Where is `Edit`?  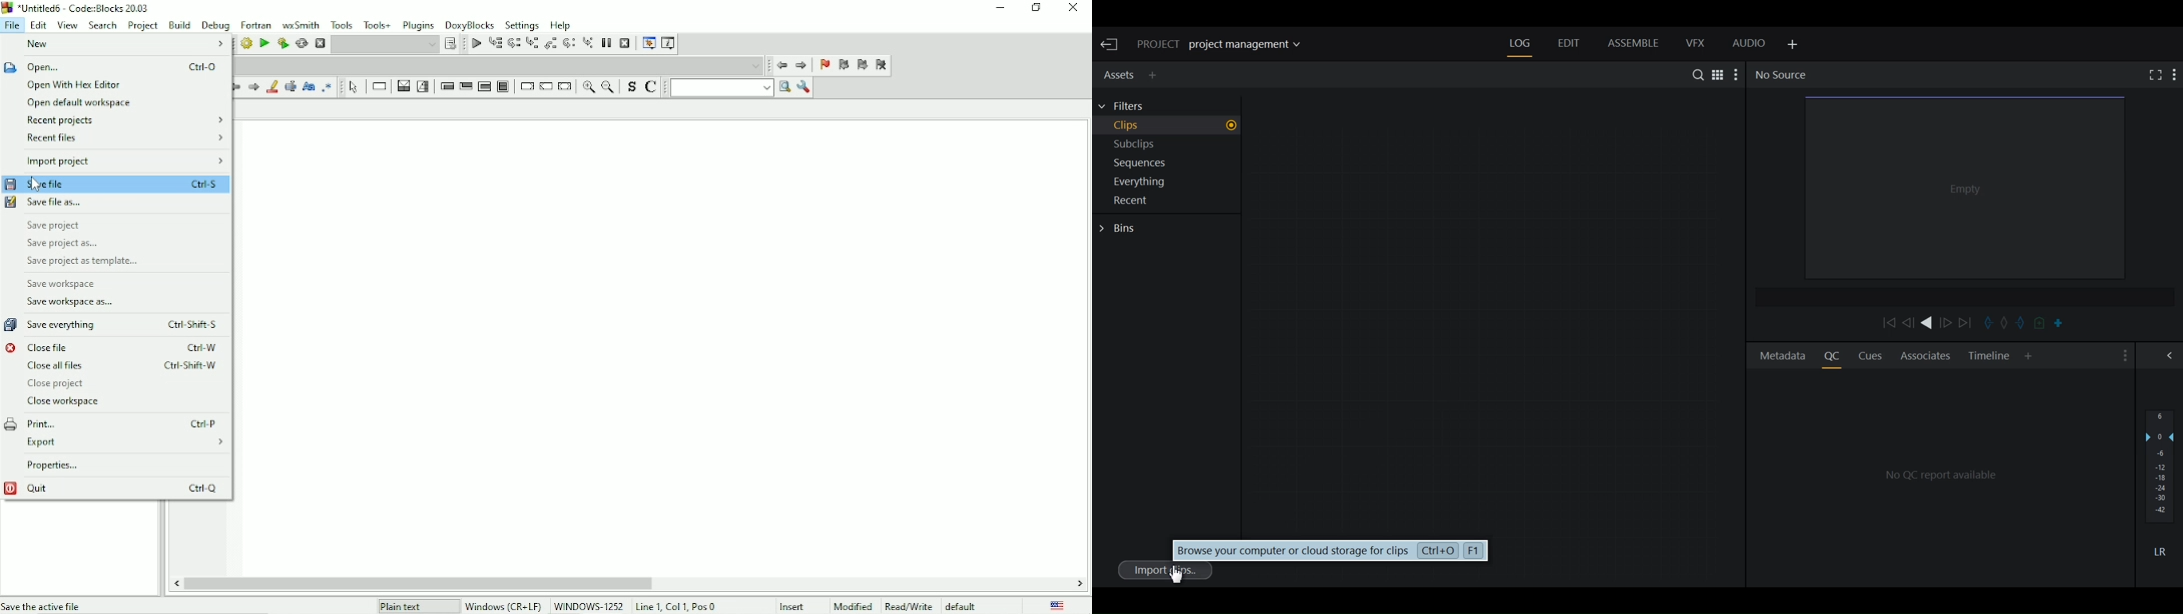 Edit is located at coordinates (39, 25).